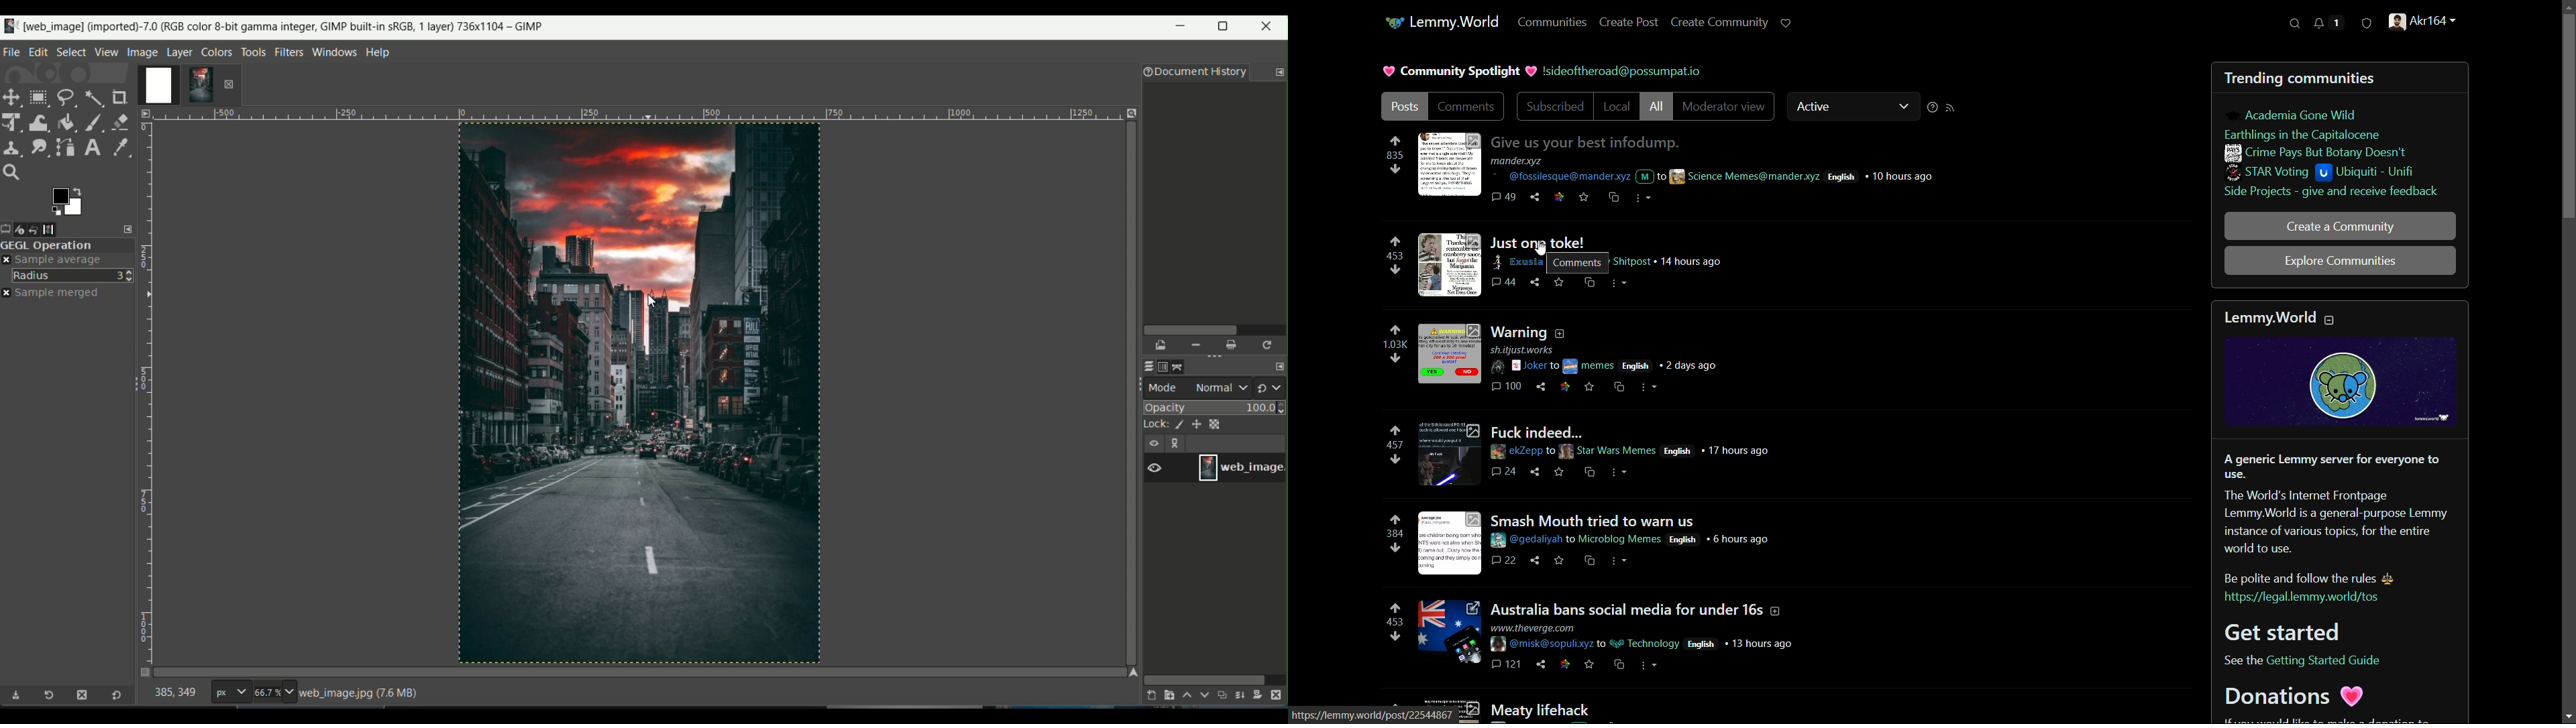  Describe the element at coordinates (1524, 541) in the screenshot. I see `@gedaliyah` at that location.